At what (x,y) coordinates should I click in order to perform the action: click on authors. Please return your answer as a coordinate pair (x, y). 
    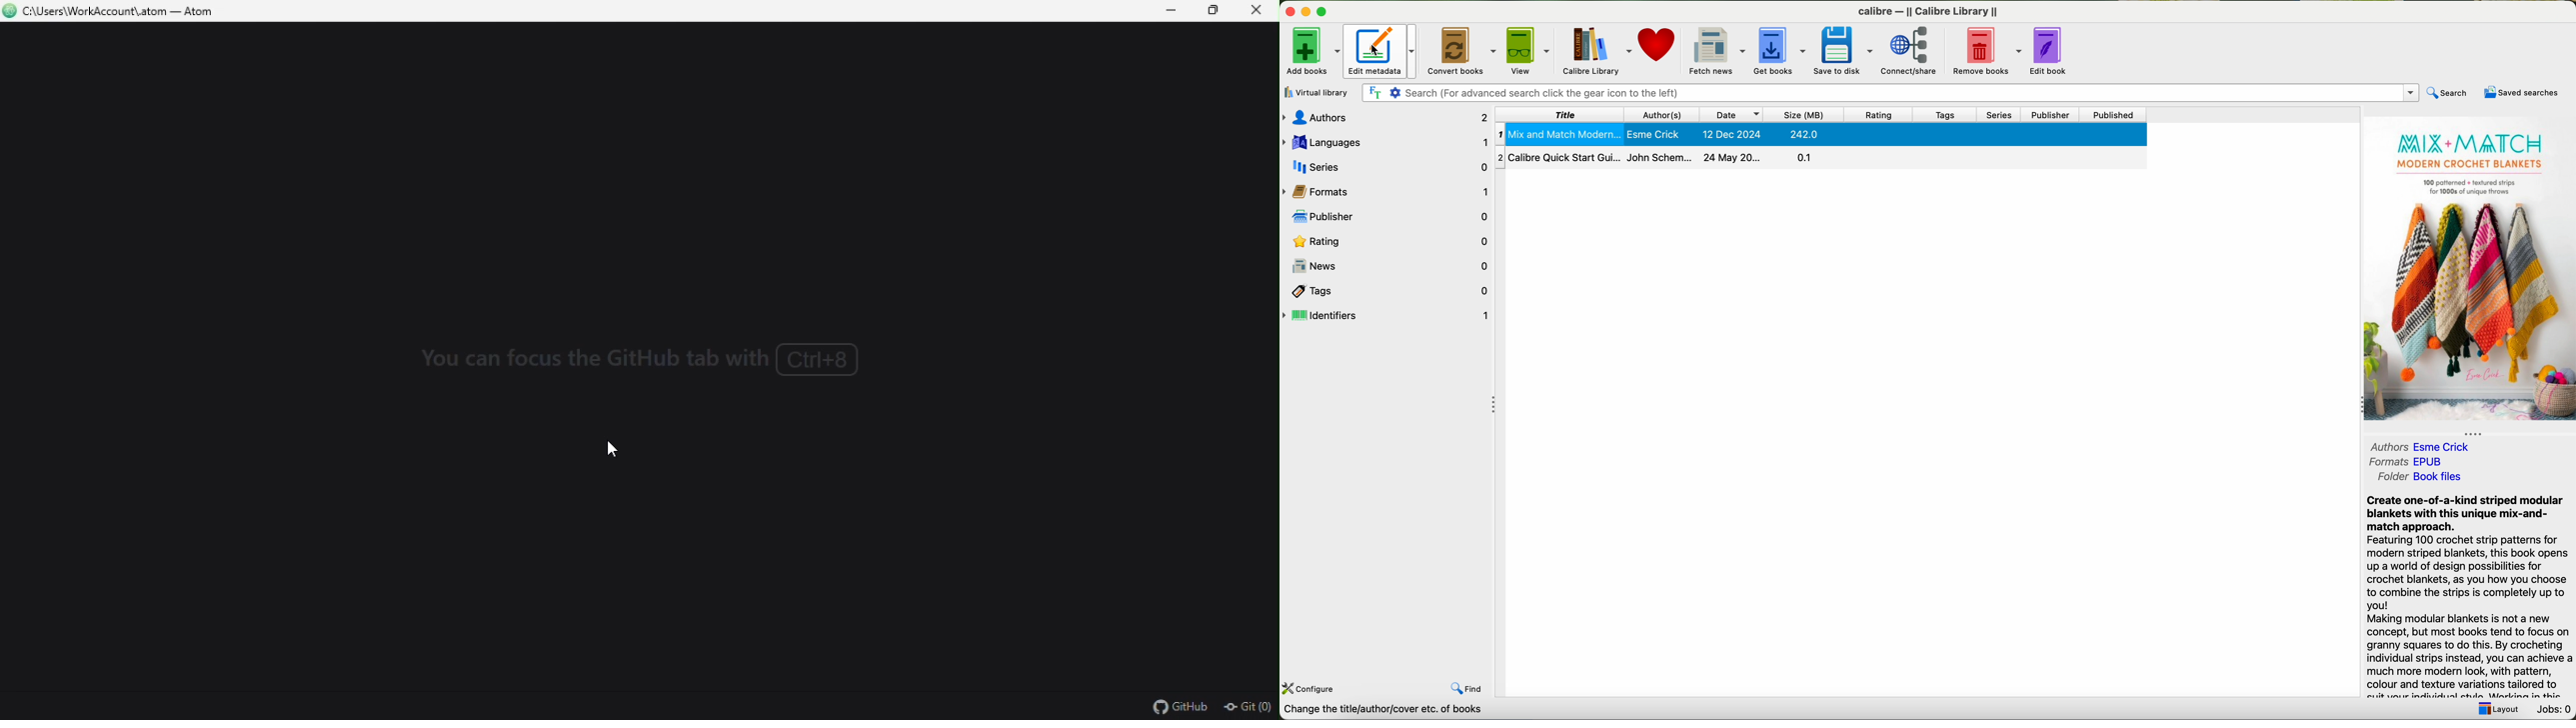
    Looking at the image, I should click on (2424, 447).